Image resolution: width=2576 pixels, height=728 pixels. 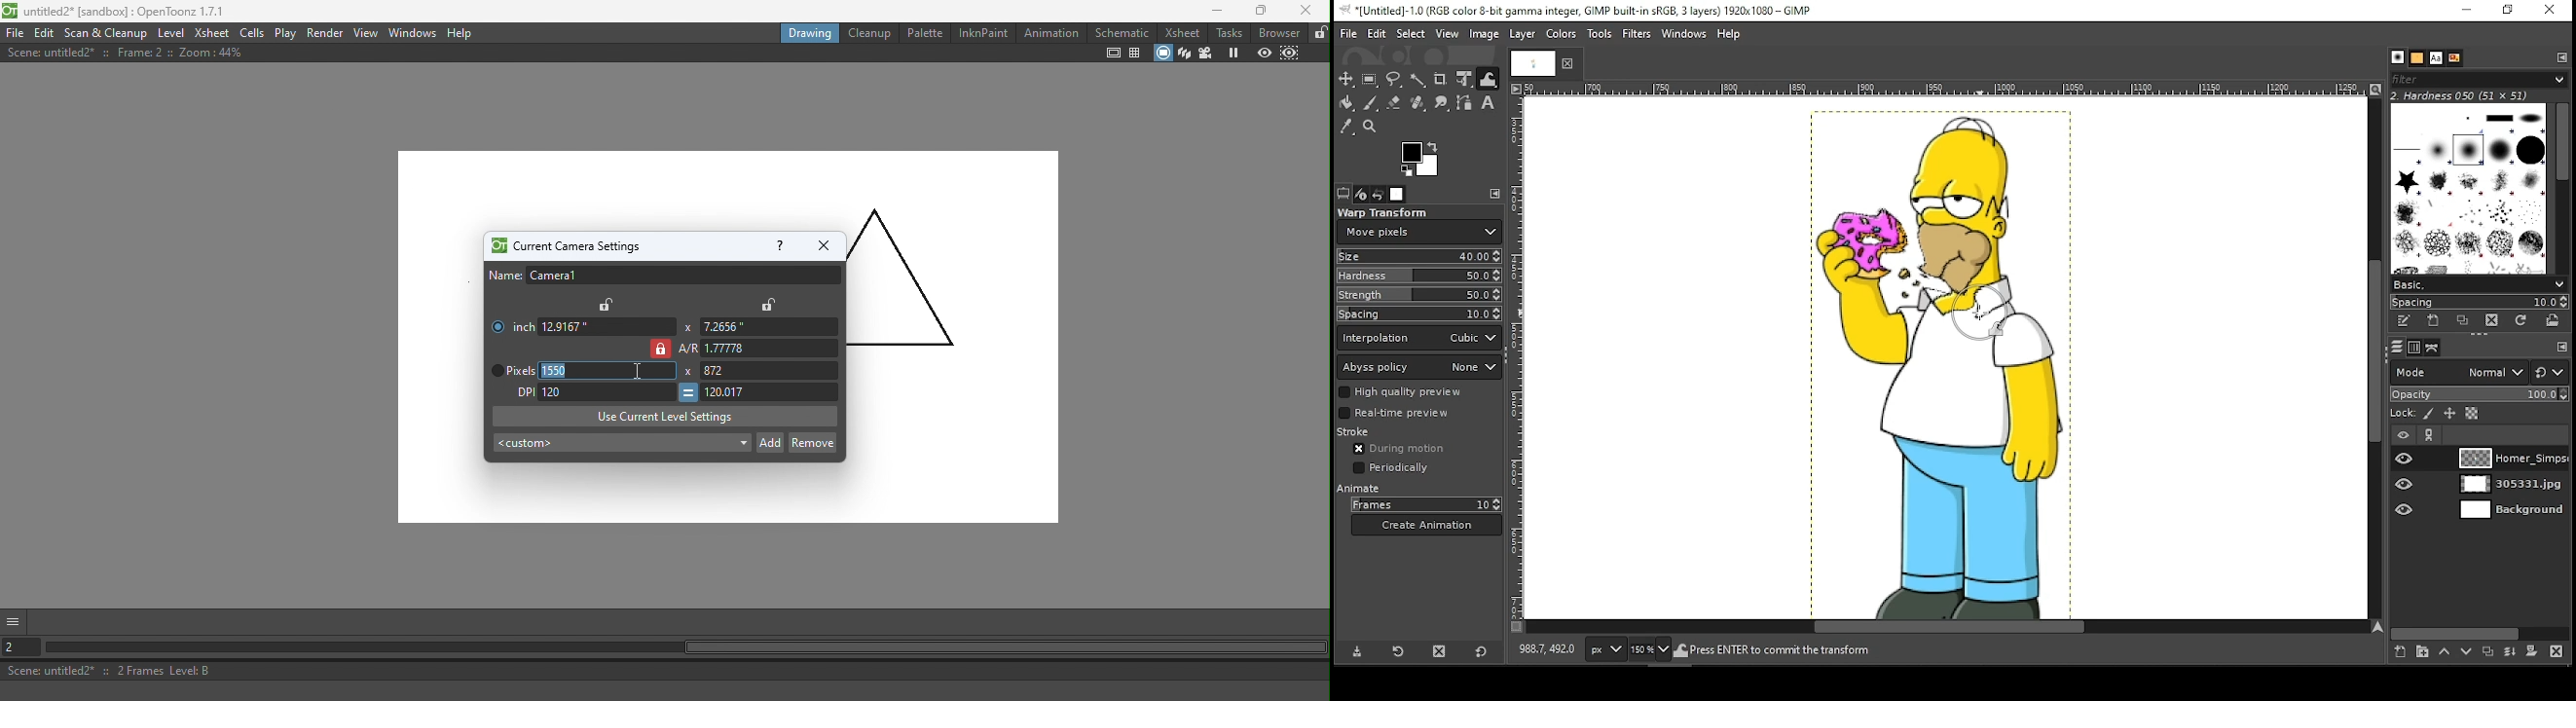 I want to click on image, so click(x=1942, y=366).